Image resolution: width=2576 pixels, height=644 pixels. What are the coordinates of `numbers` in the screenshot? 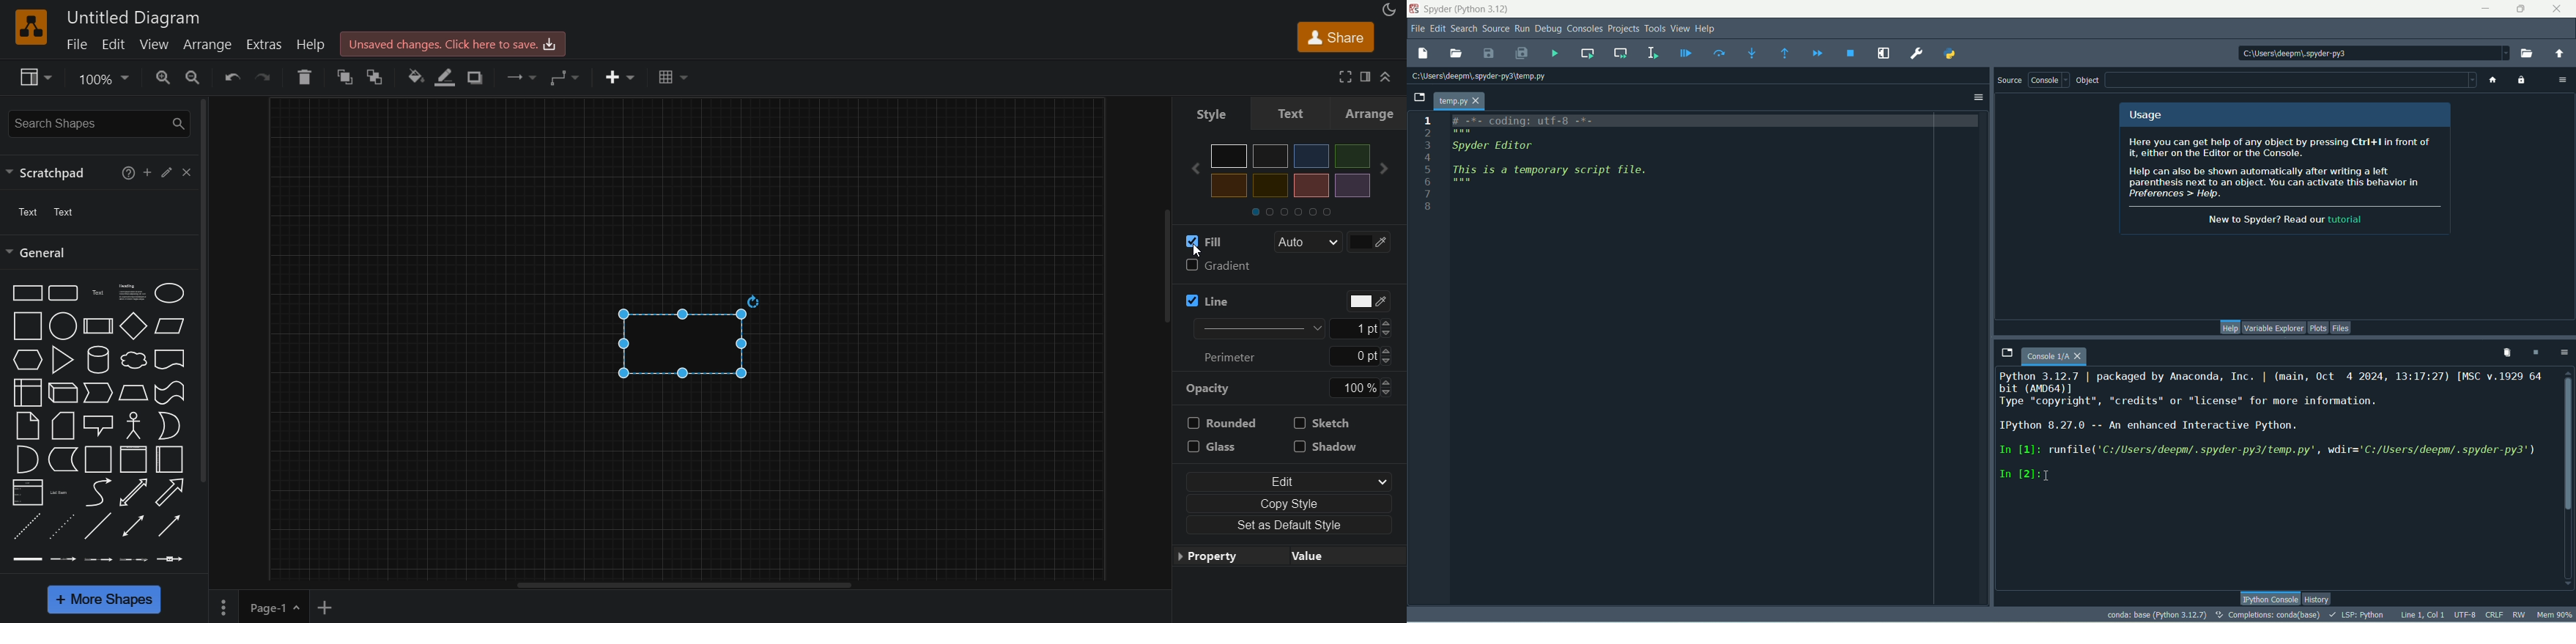 It's located at (1428, 163).